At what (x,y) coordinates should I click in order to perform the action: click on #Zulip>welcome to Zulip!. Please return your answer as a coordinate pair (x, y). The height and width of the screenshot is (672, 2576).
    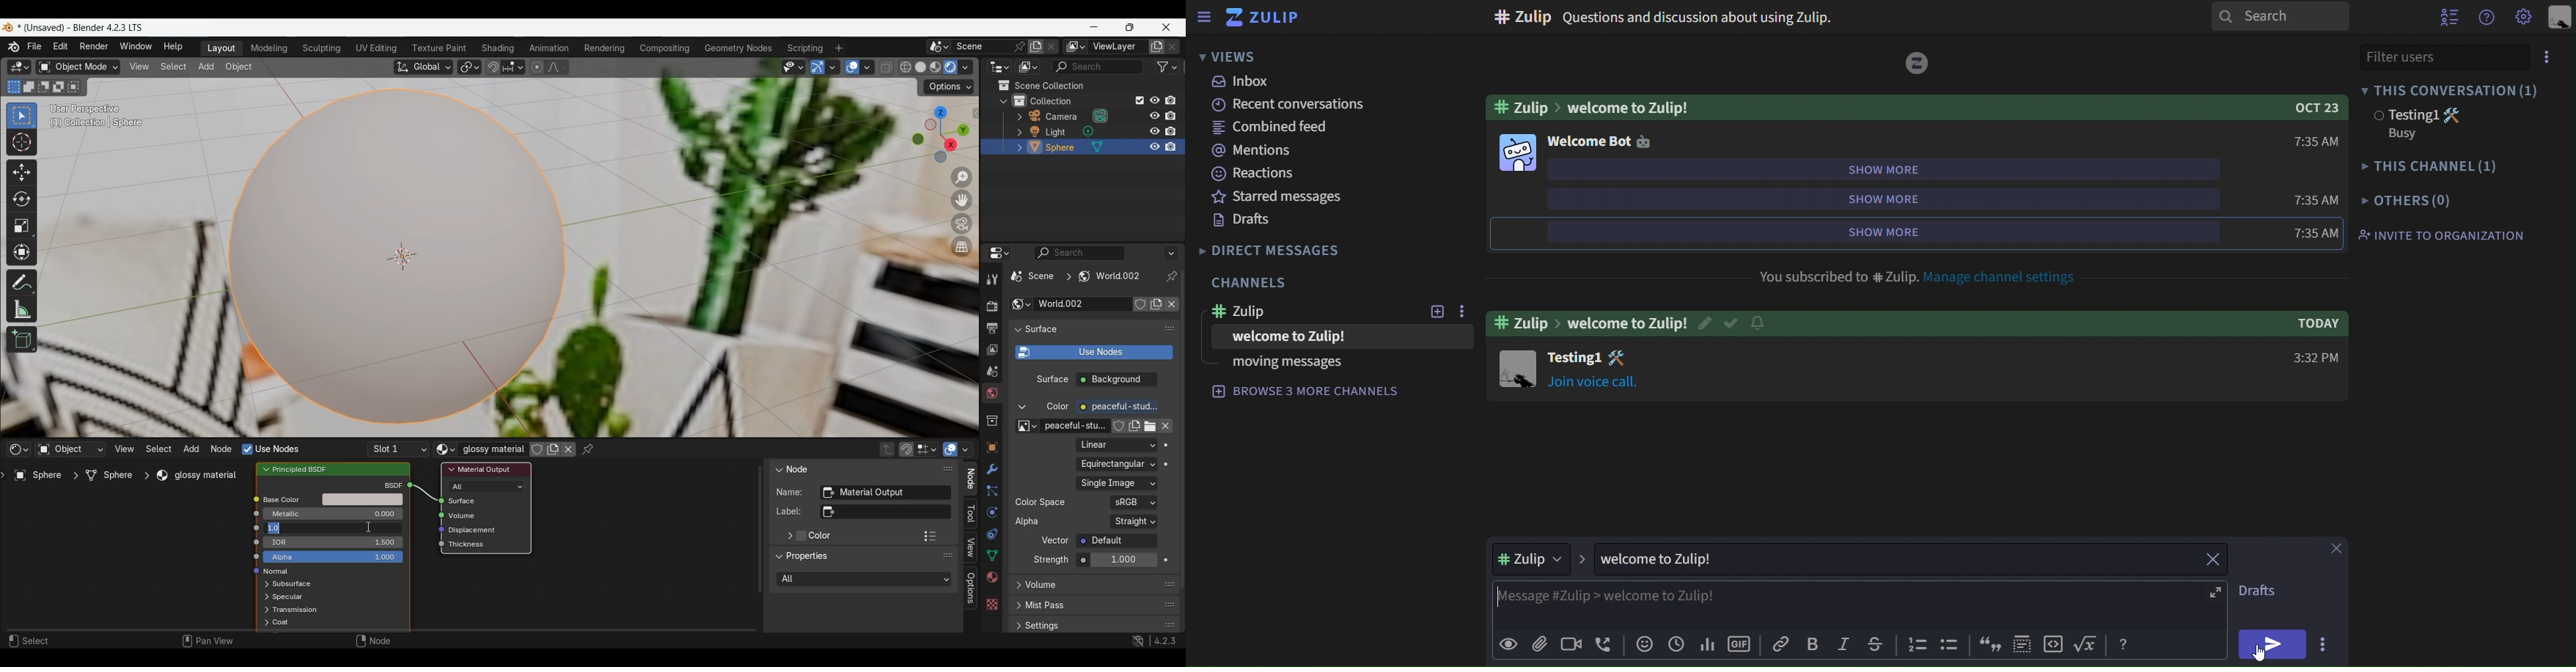
    Looking at the image, I should click on (1595, 108).